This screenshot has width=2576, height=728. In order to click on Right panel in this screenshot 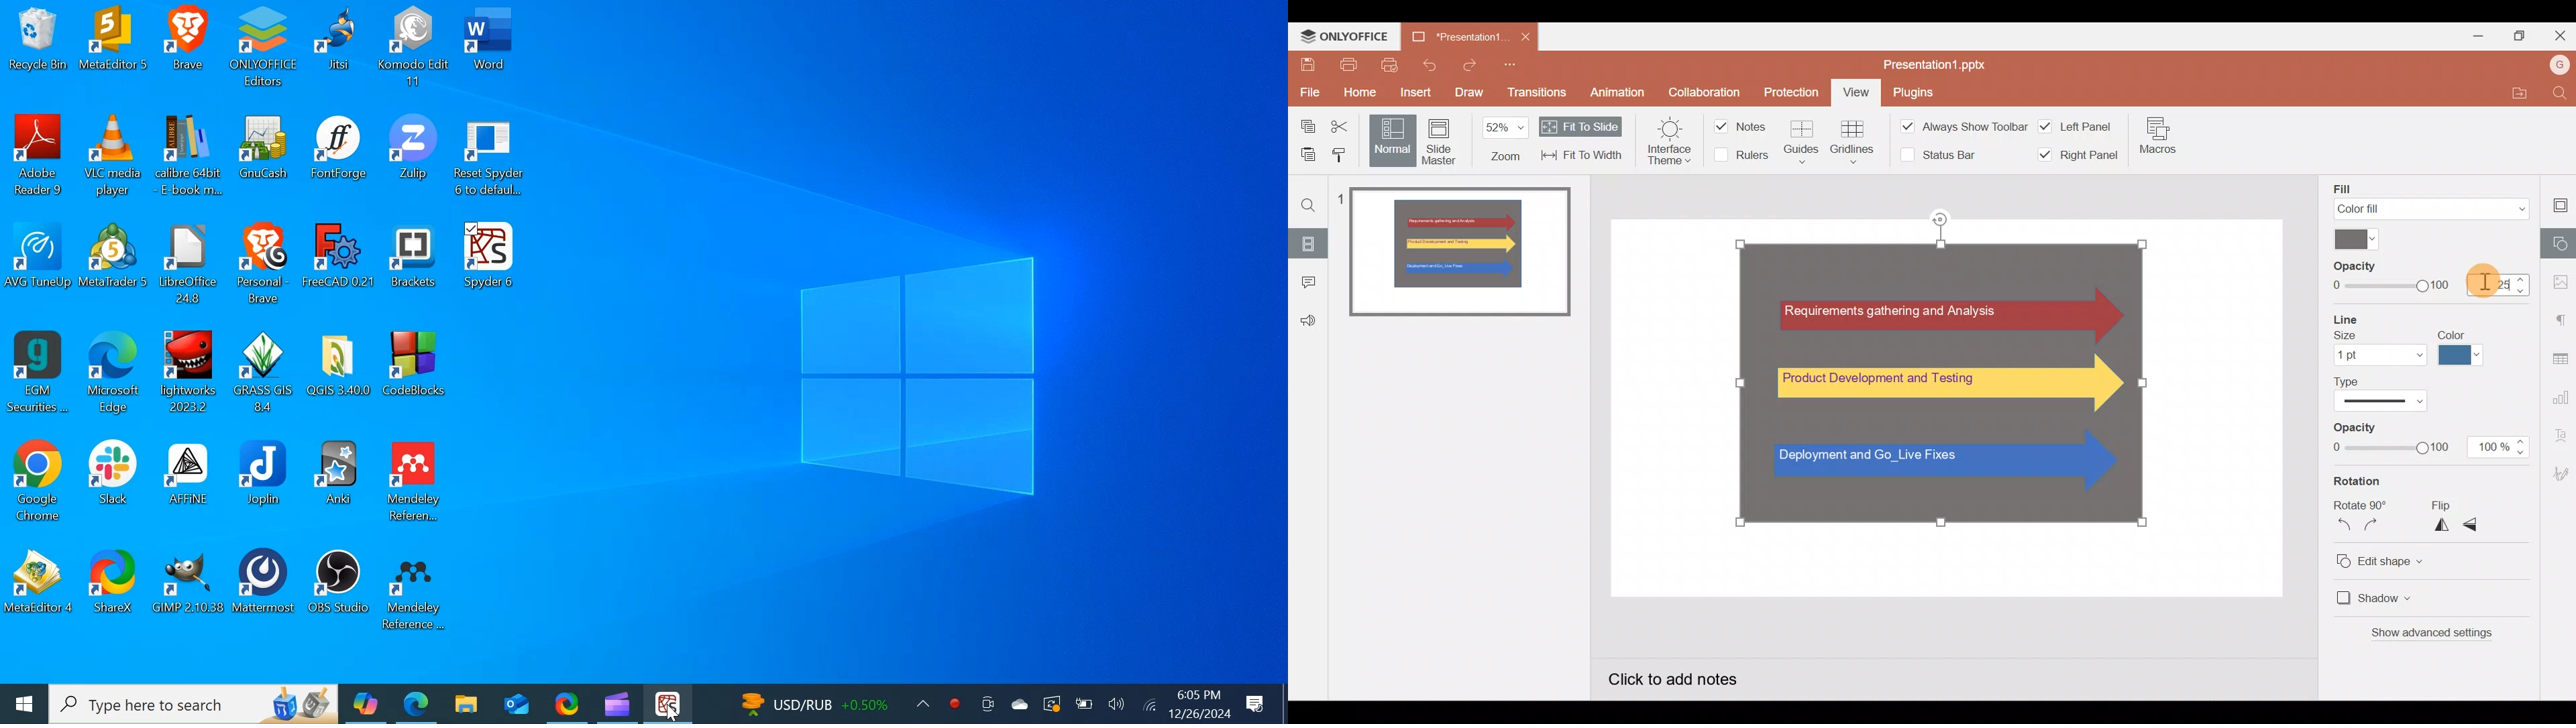, I will do `click(2076, 156)`.